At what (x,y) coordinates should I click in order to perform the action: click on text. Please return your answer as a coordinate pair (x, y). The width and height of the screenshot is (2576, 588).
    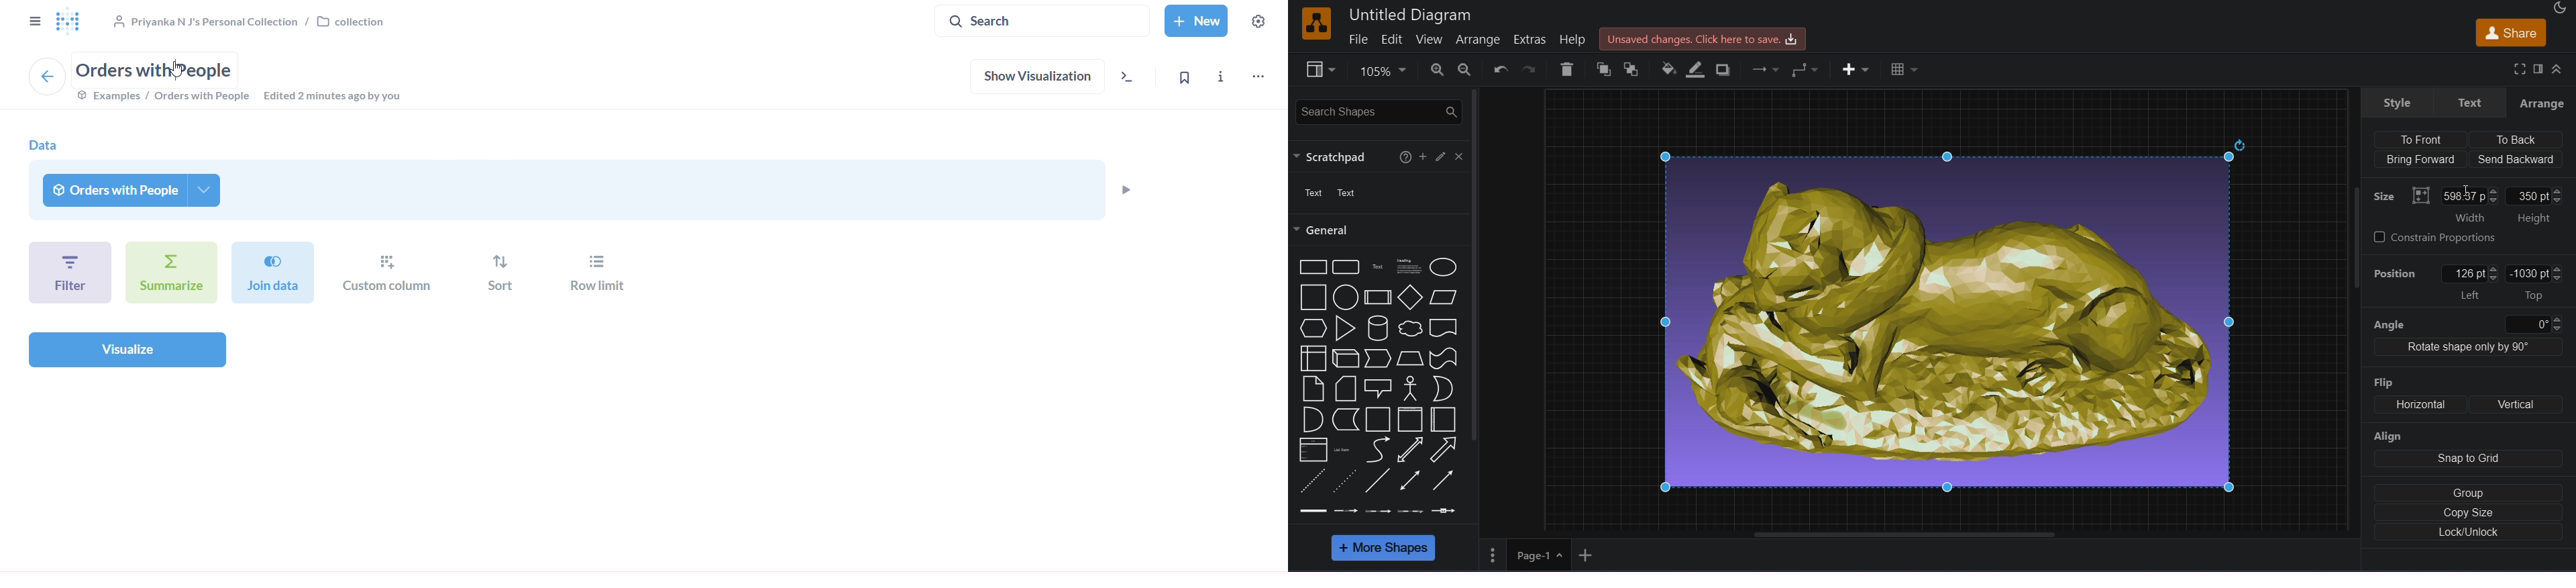
    Looking at the image, I should click on (2469, 102).